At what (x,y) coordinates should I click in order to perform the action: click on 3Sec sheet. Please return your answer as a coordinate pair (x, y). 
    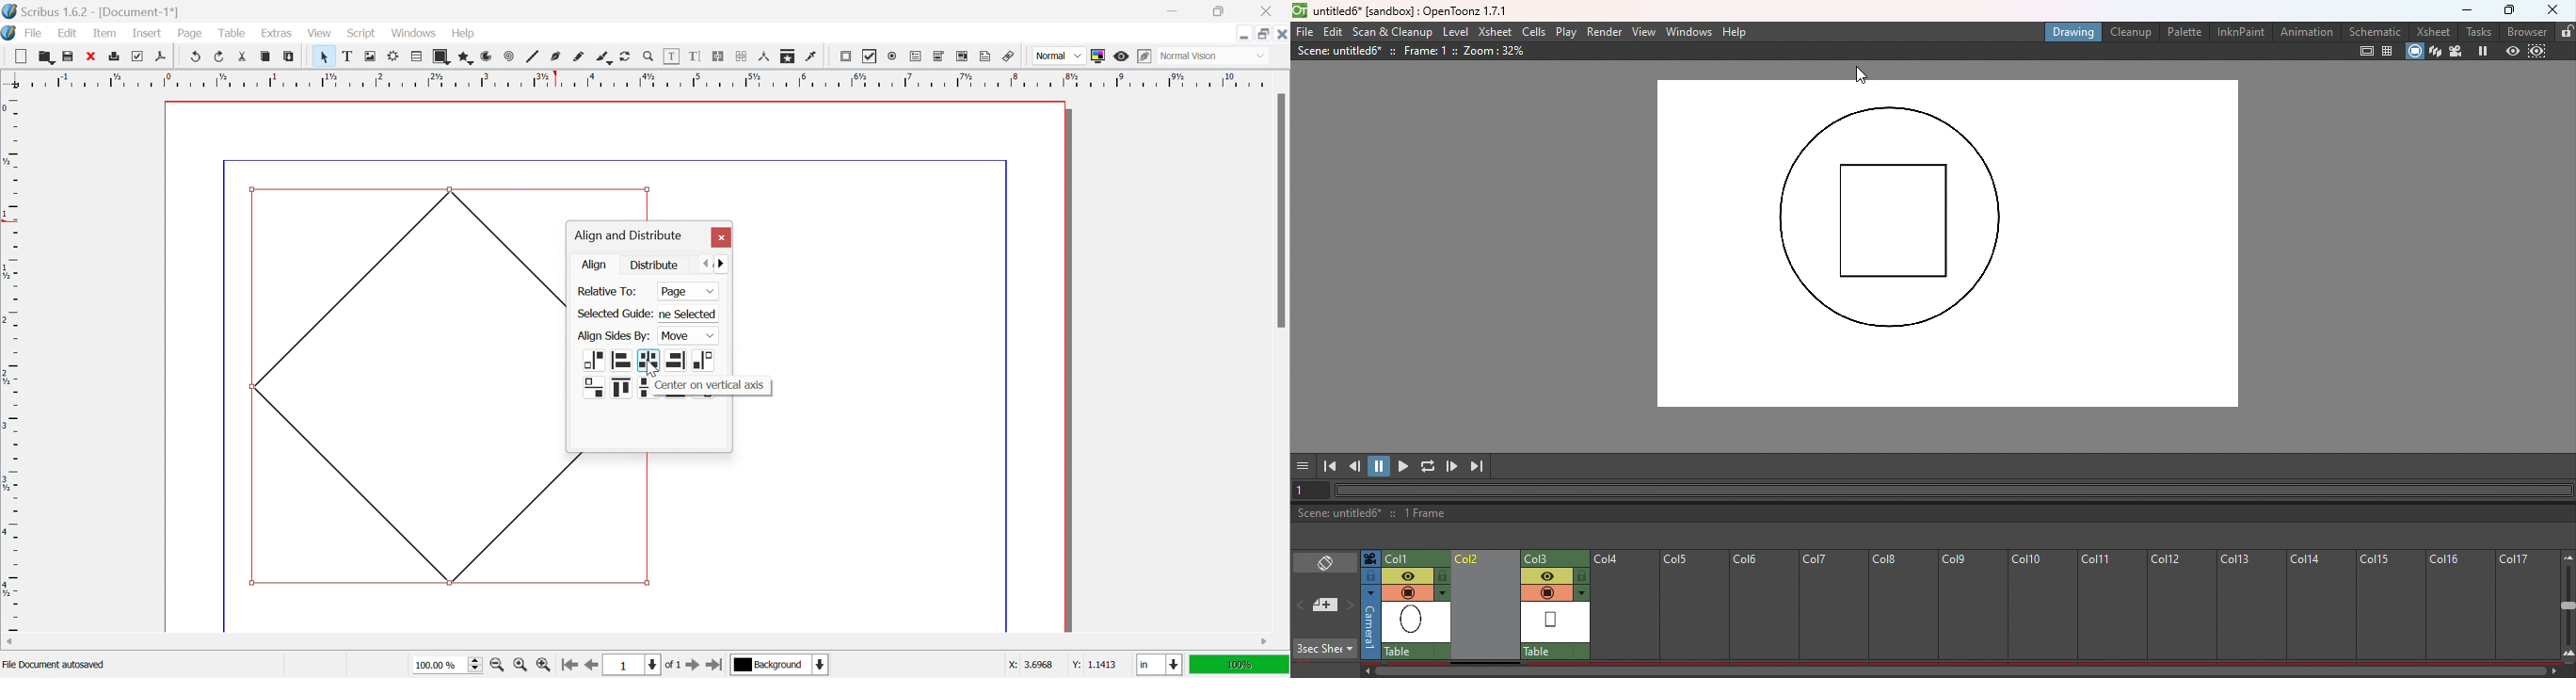
    Looking at the image, I should click on (1326, 649).